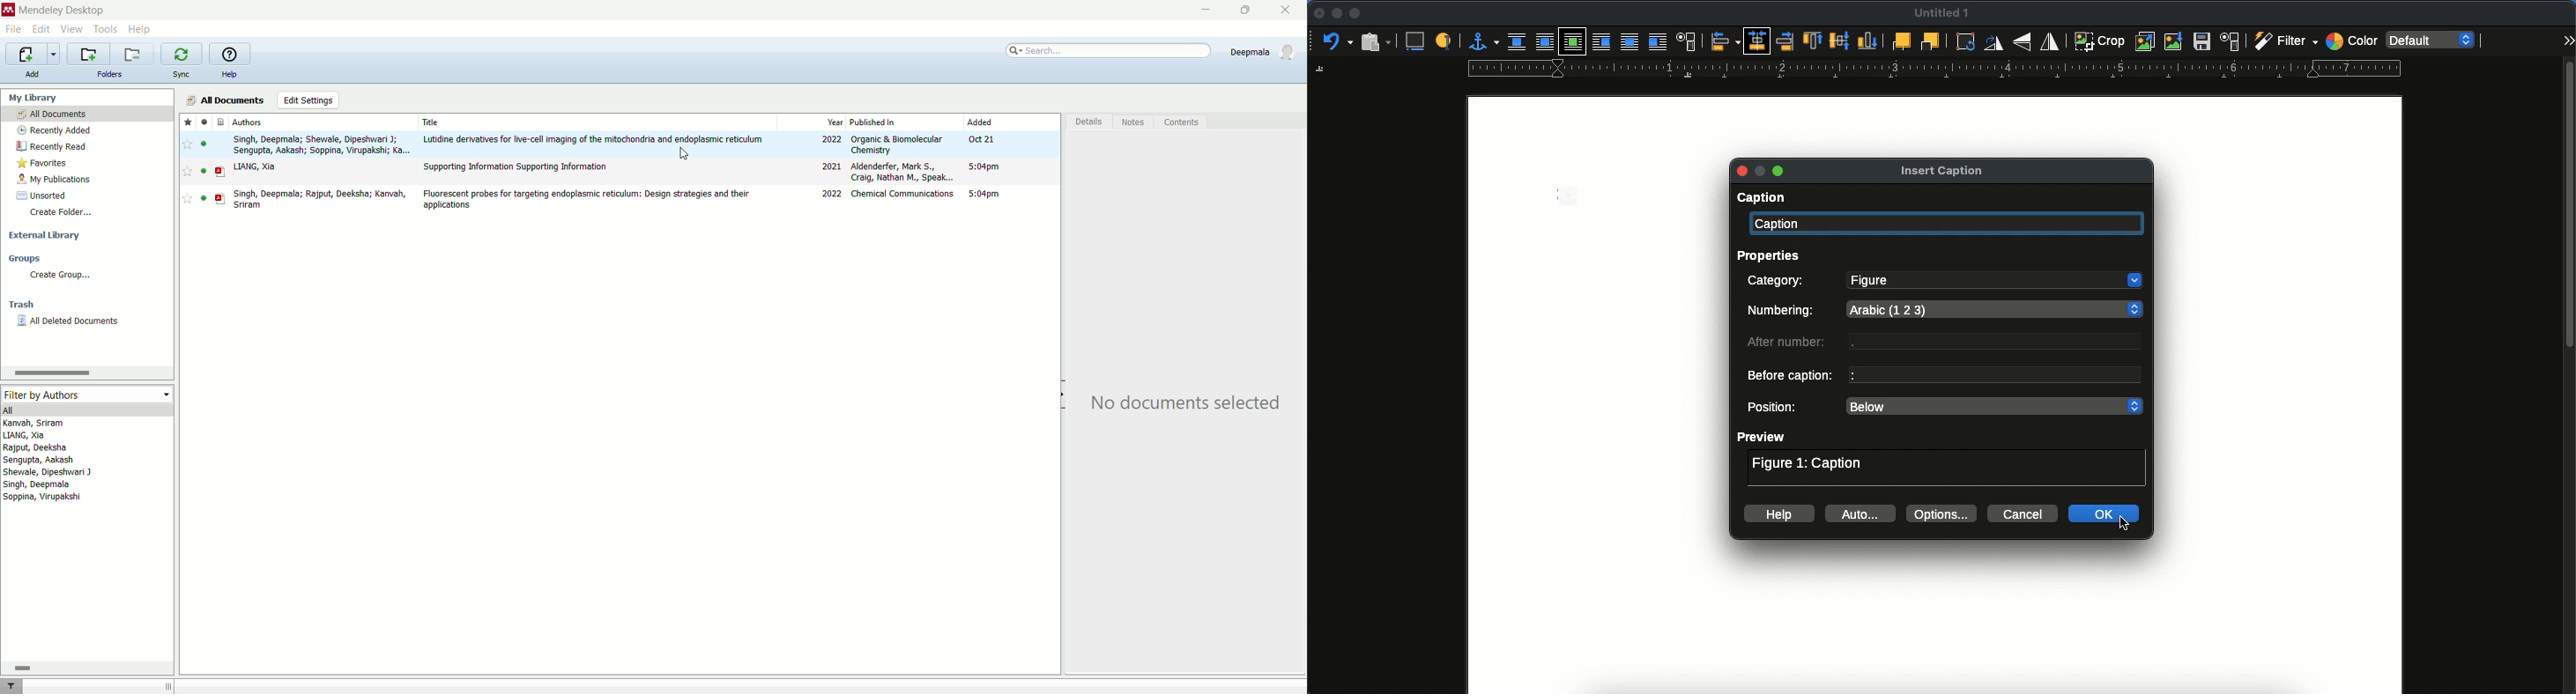  What do you see at coordinates (1756, 41) in the screenshot?
I see `centered` at bounding box center [1756, 41].